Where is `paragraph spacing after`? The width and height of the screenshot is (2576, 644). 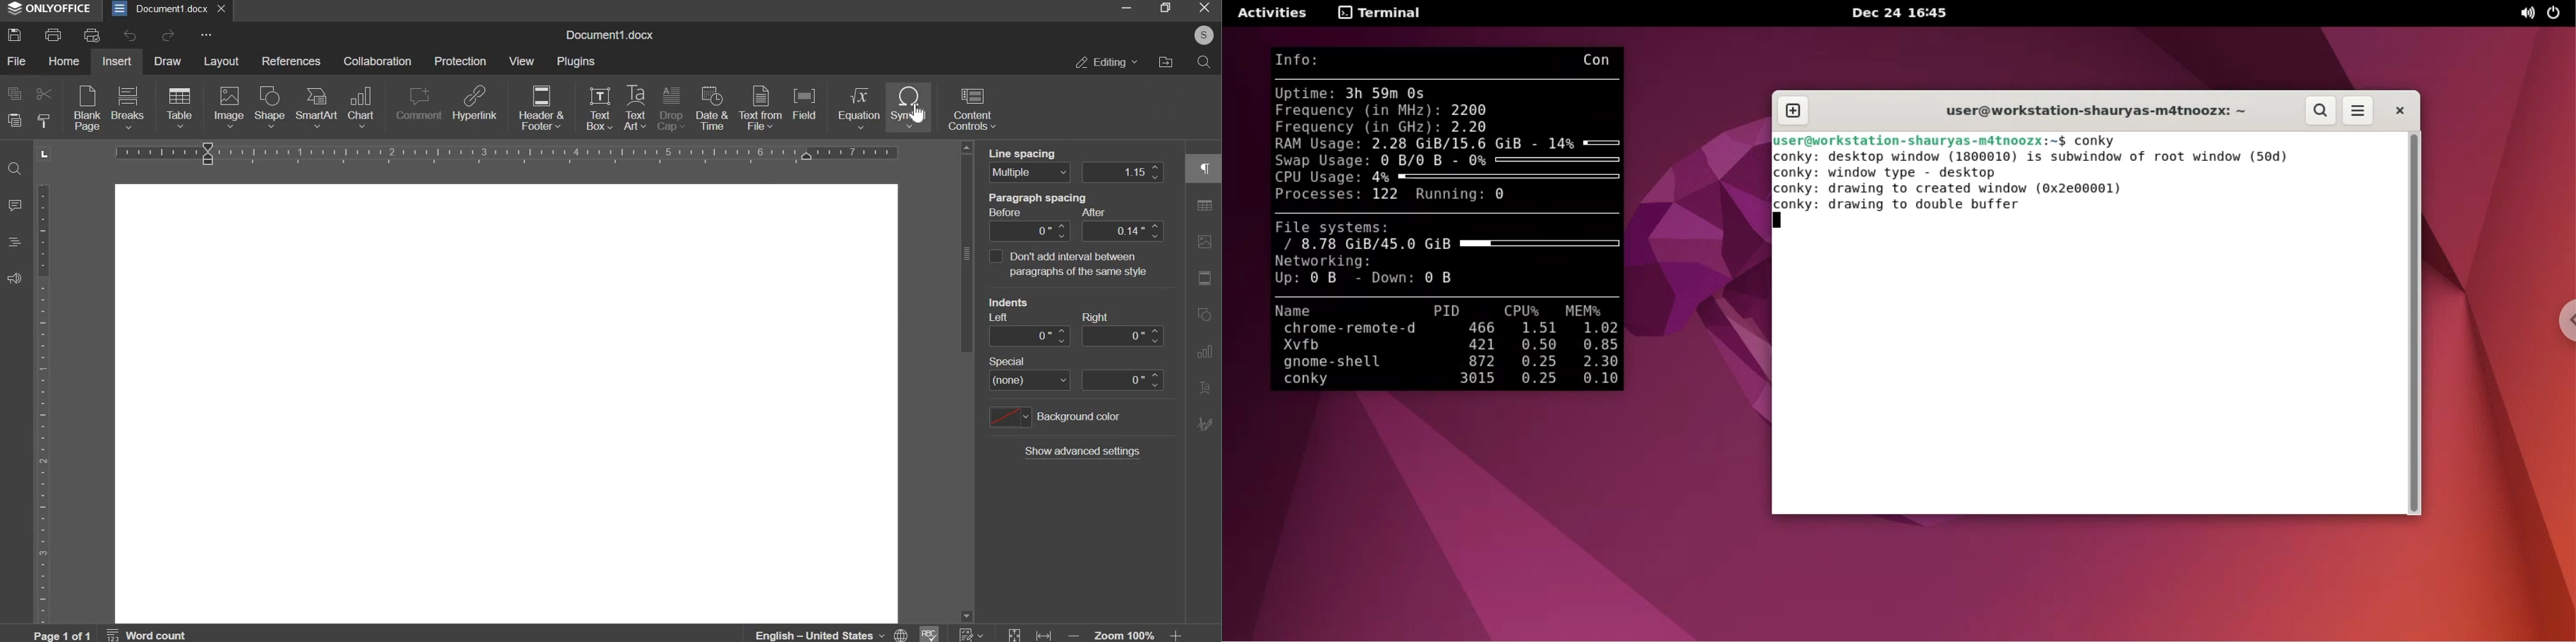 paragraph spacing after is located at coordinates (1030, 230).